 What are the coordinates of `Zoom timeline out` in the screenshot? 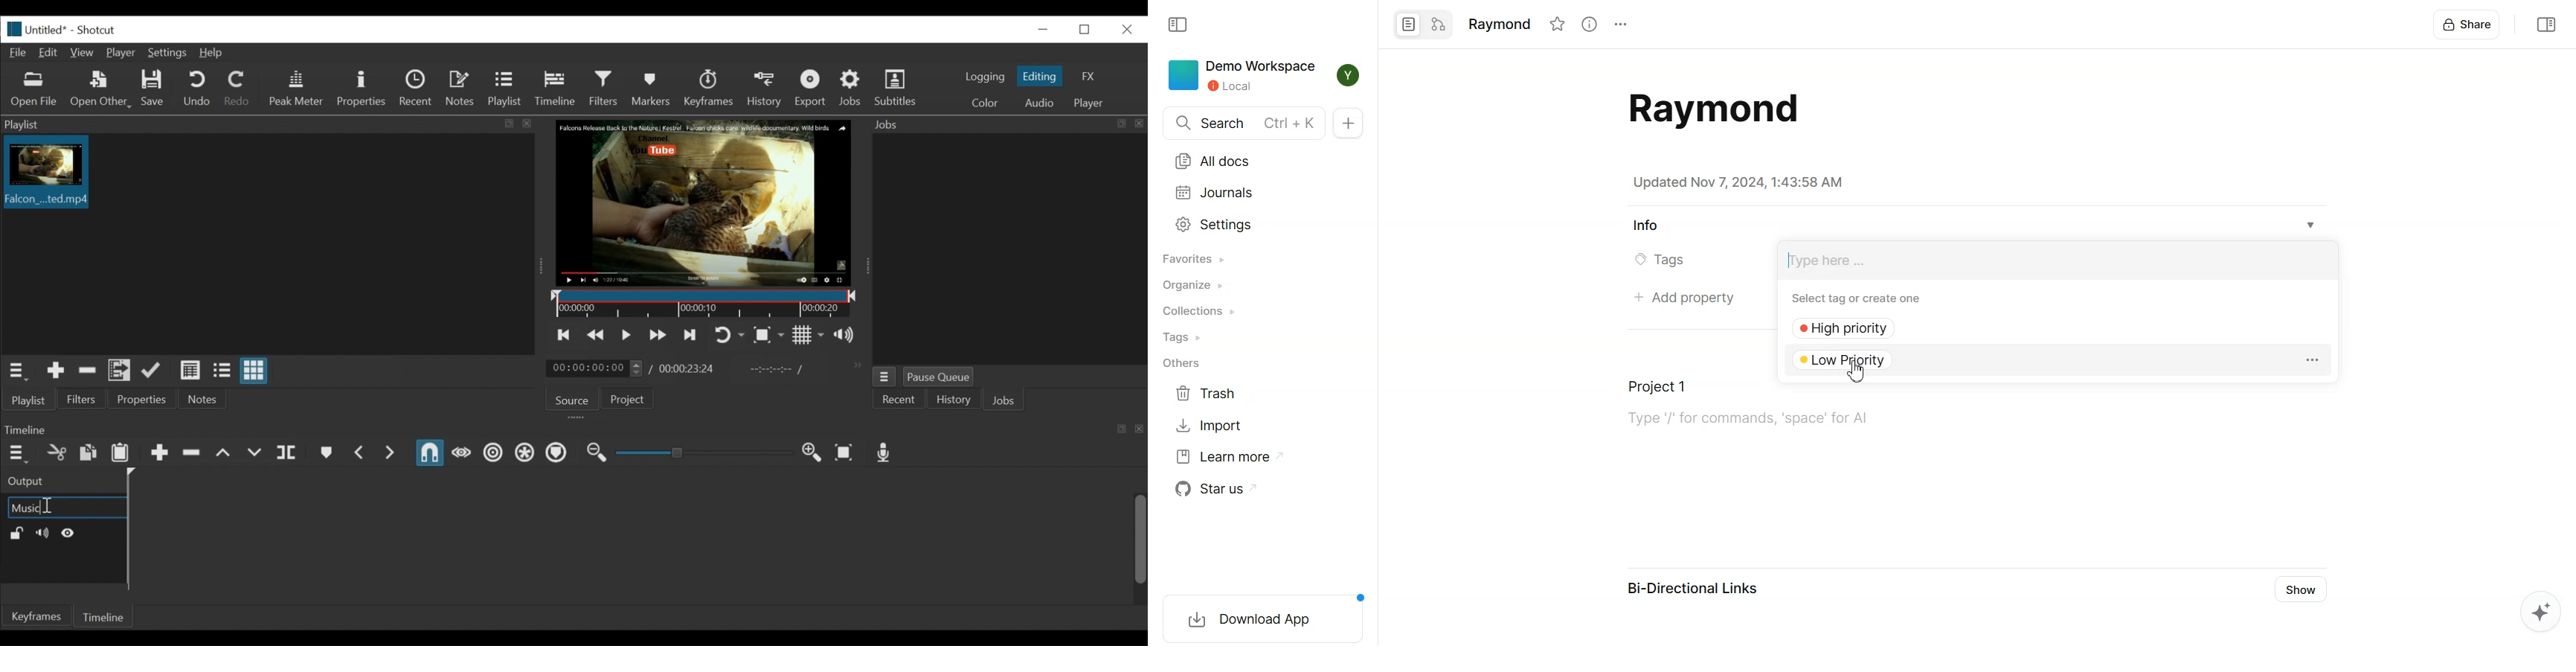 It's located at (595, 453).